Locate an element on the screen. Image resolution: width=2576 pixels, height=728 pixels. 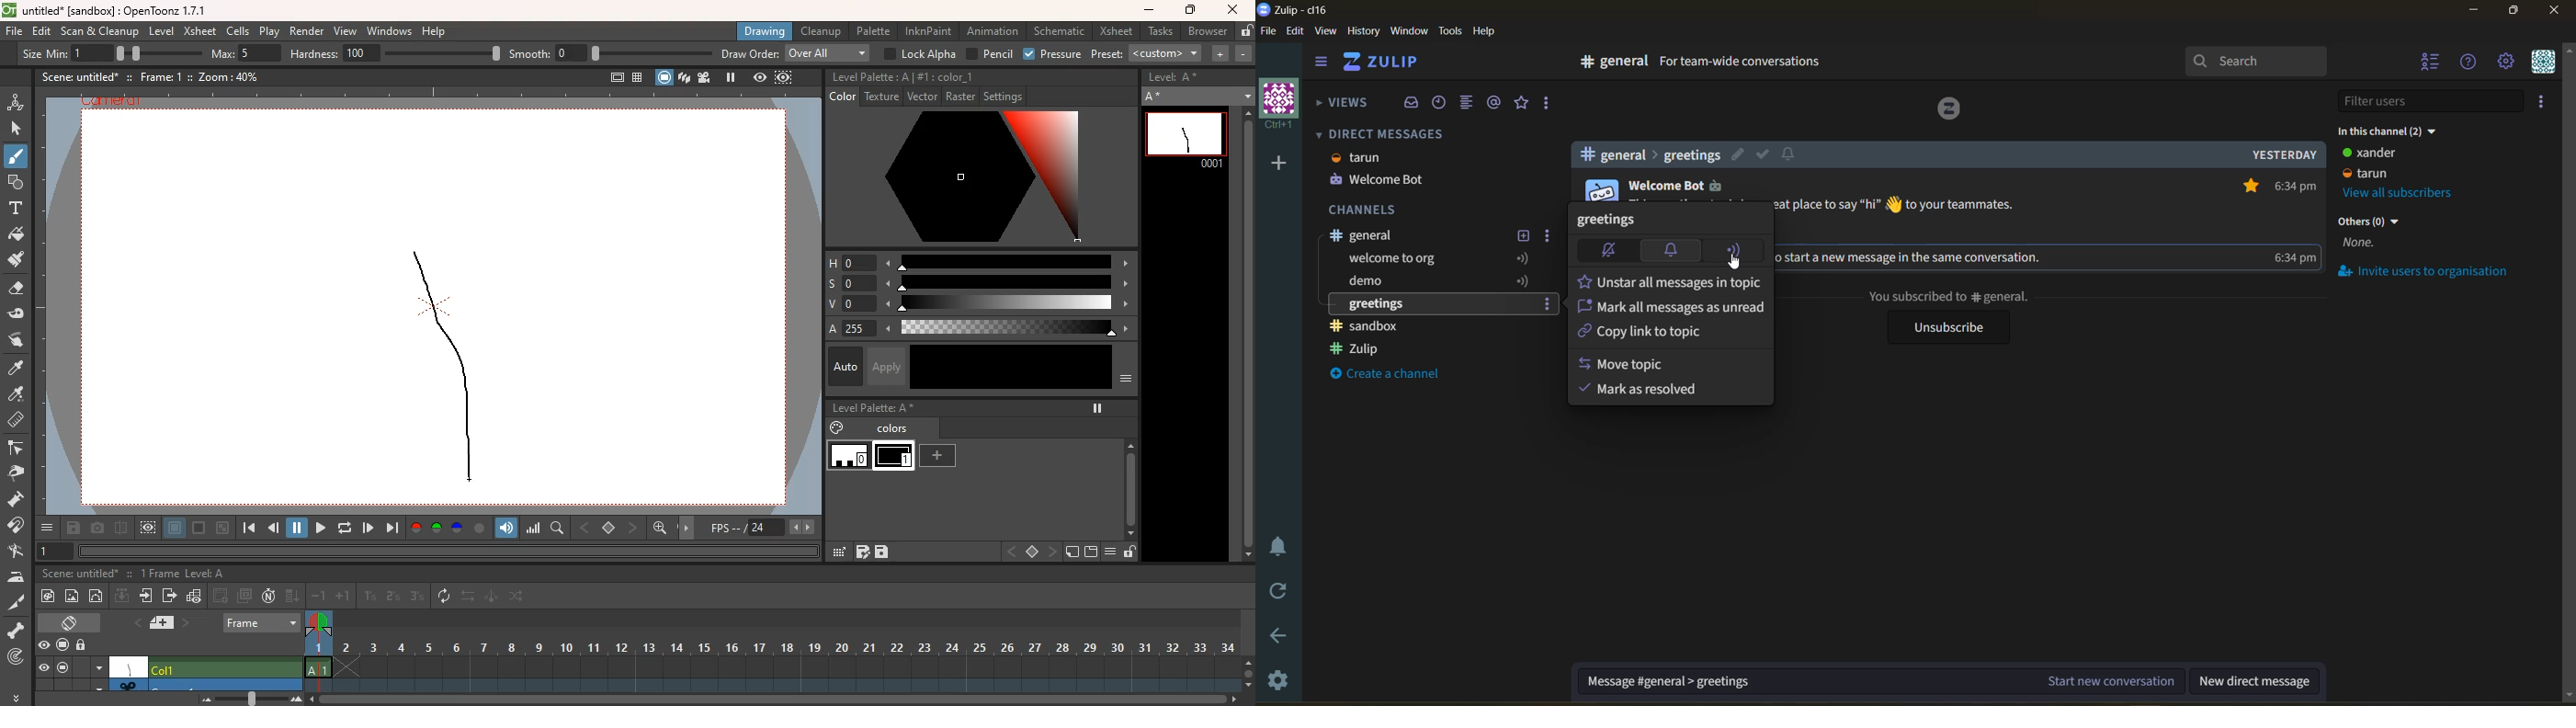
draw order: over all is located at coordinates (798, 54).